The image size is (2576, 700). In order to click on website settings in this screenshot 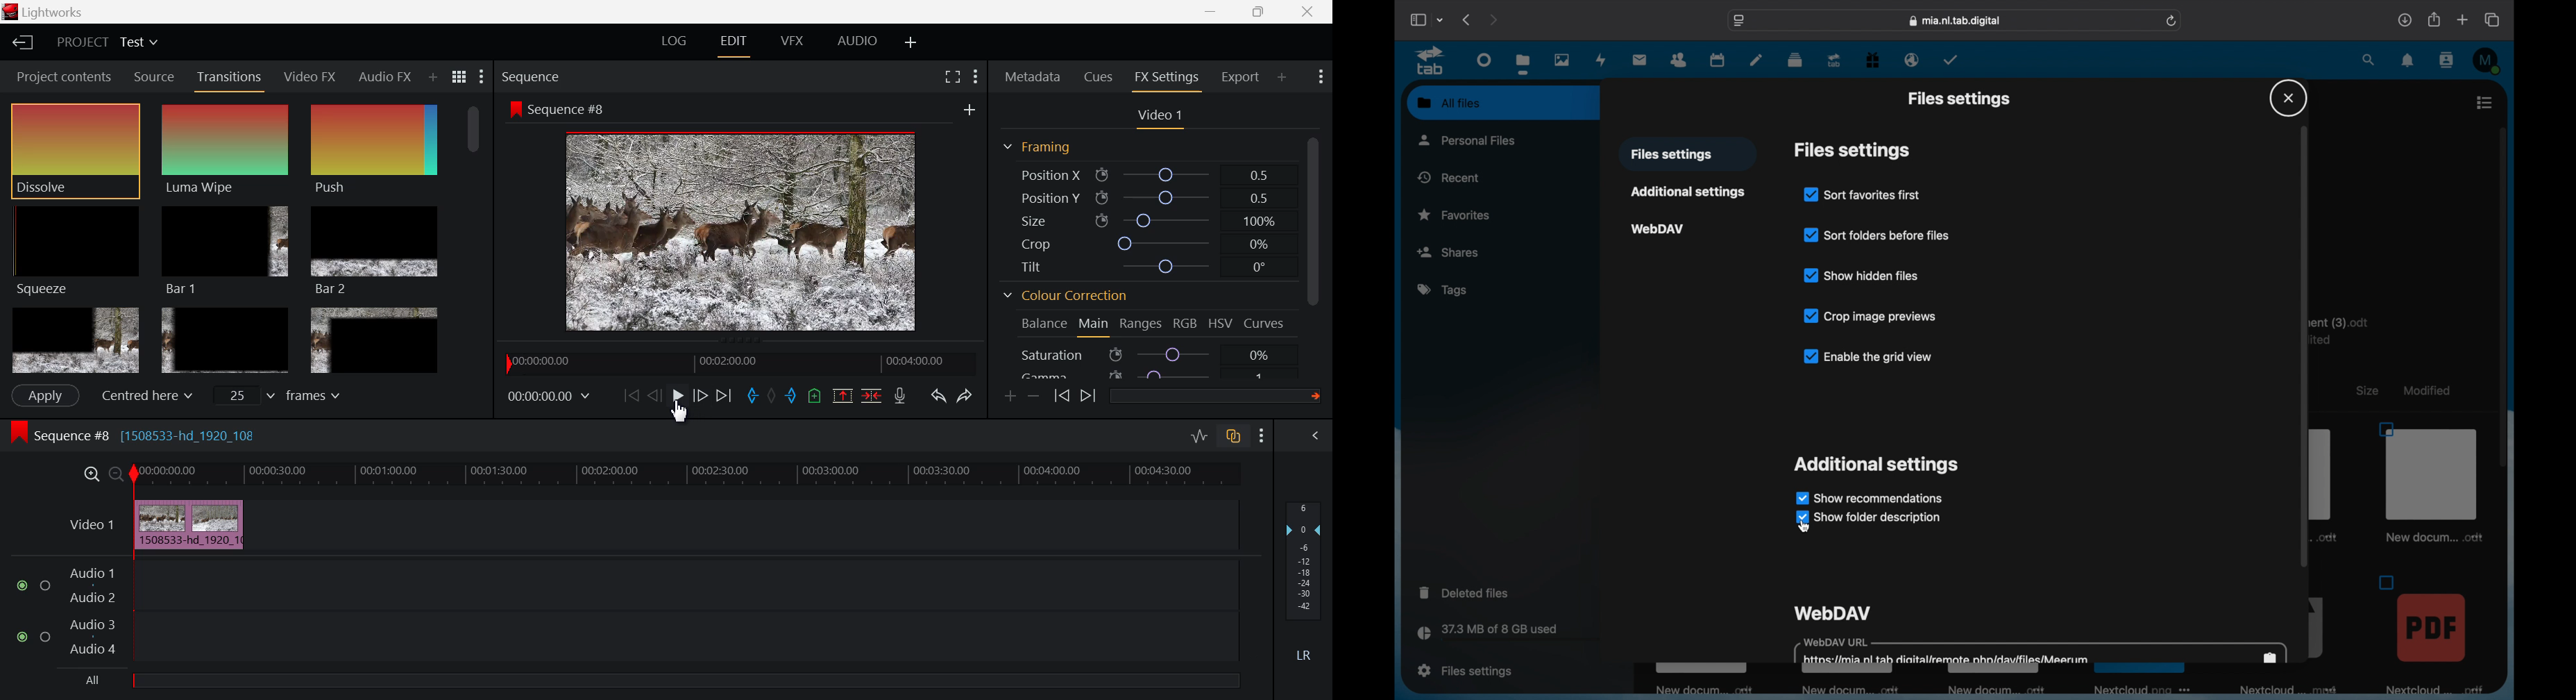, I will do `click(1740, 19)`.